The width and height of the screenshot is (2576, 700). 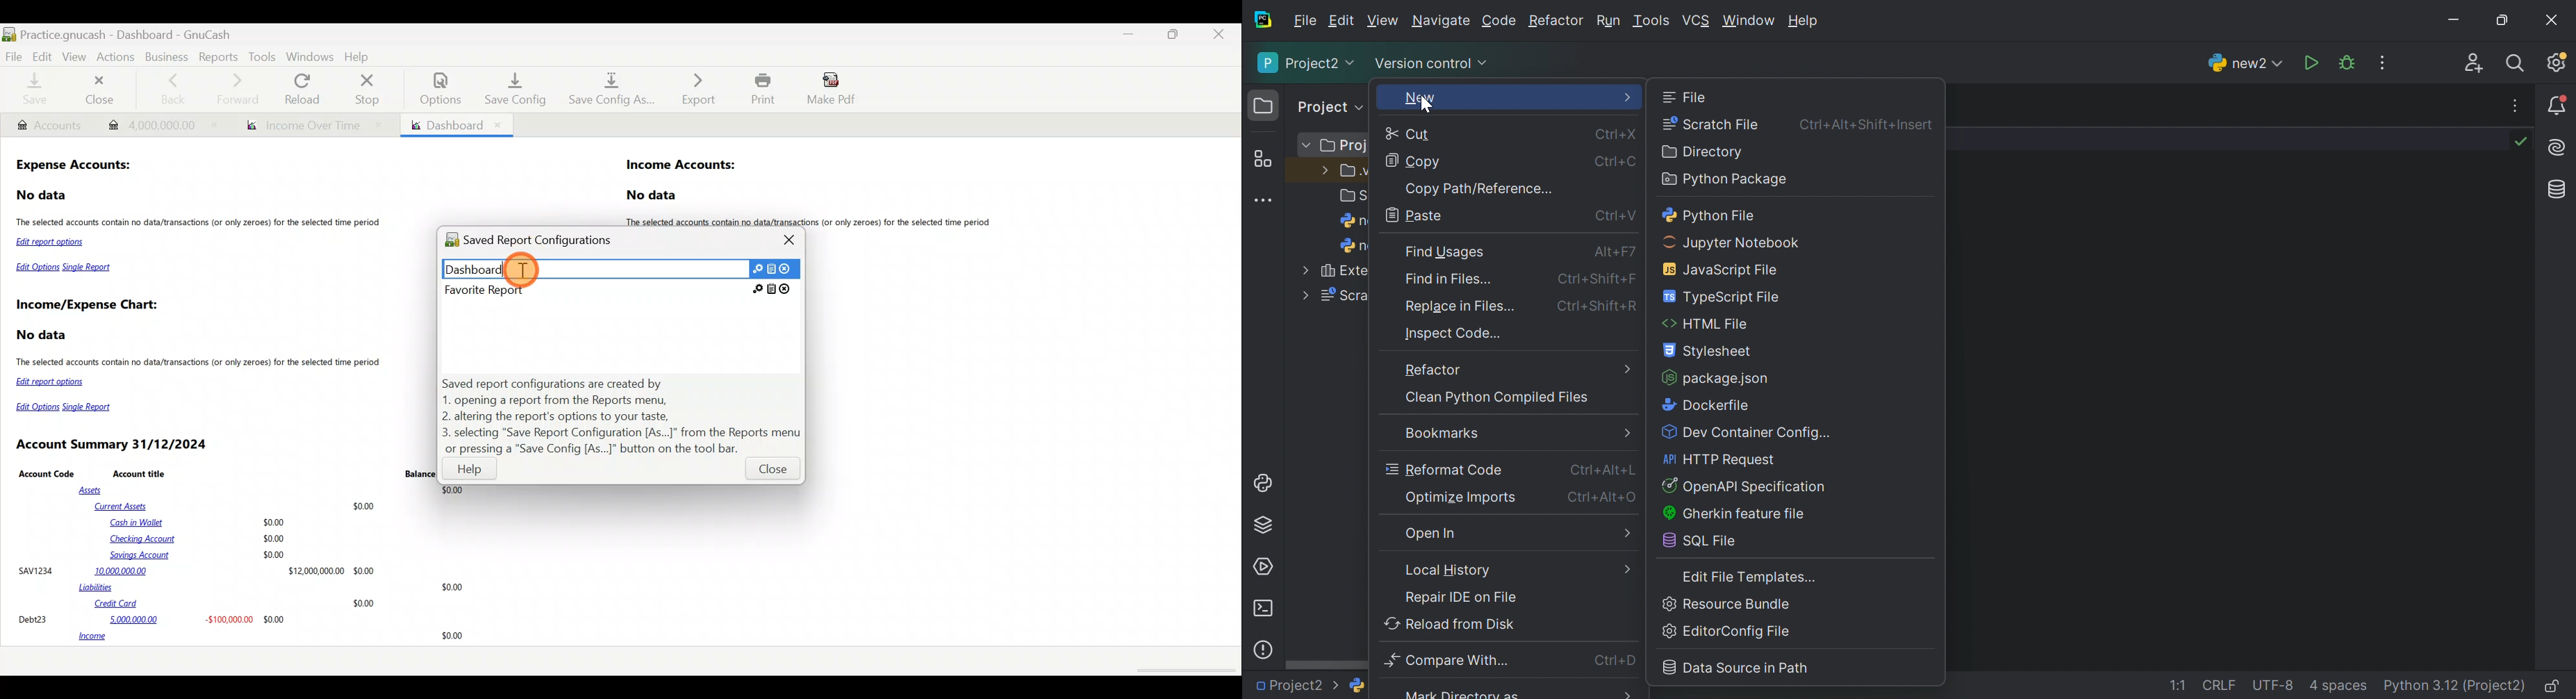 I want to click on Windows, so click(x=310, y=56).